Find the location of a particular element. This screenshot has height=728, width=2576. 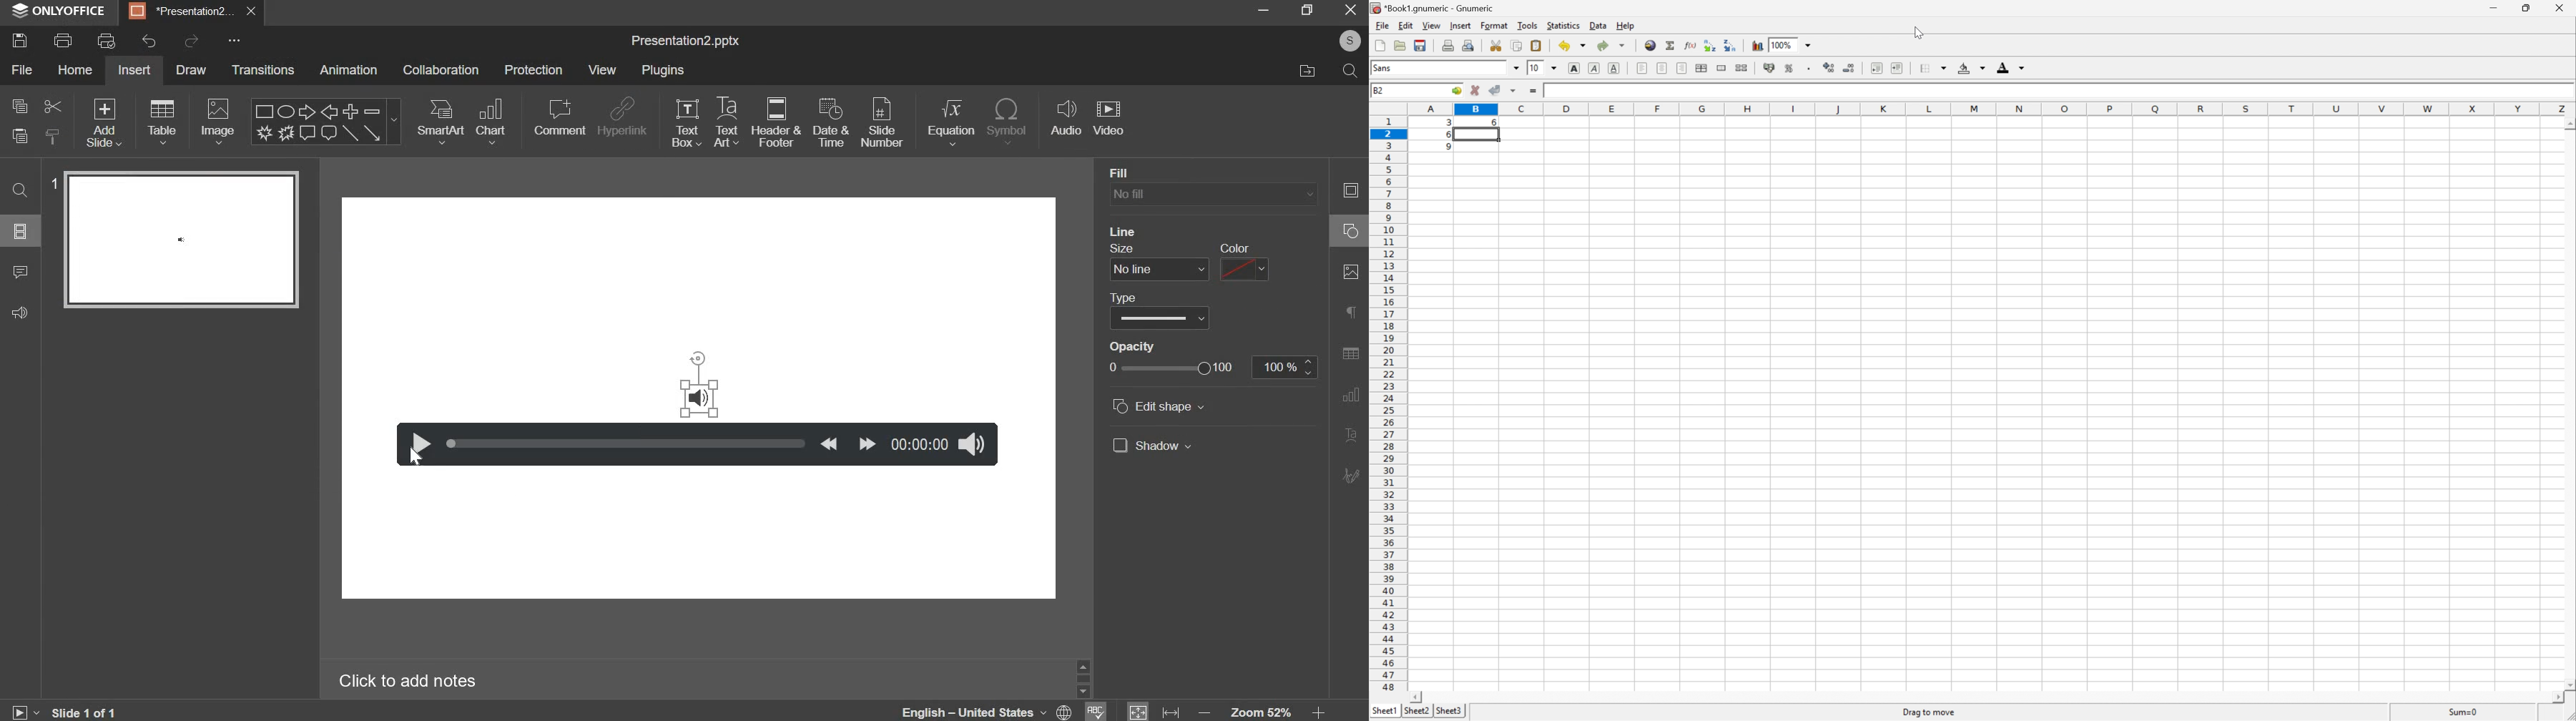

no fill is located at coordinates (1213, 195).